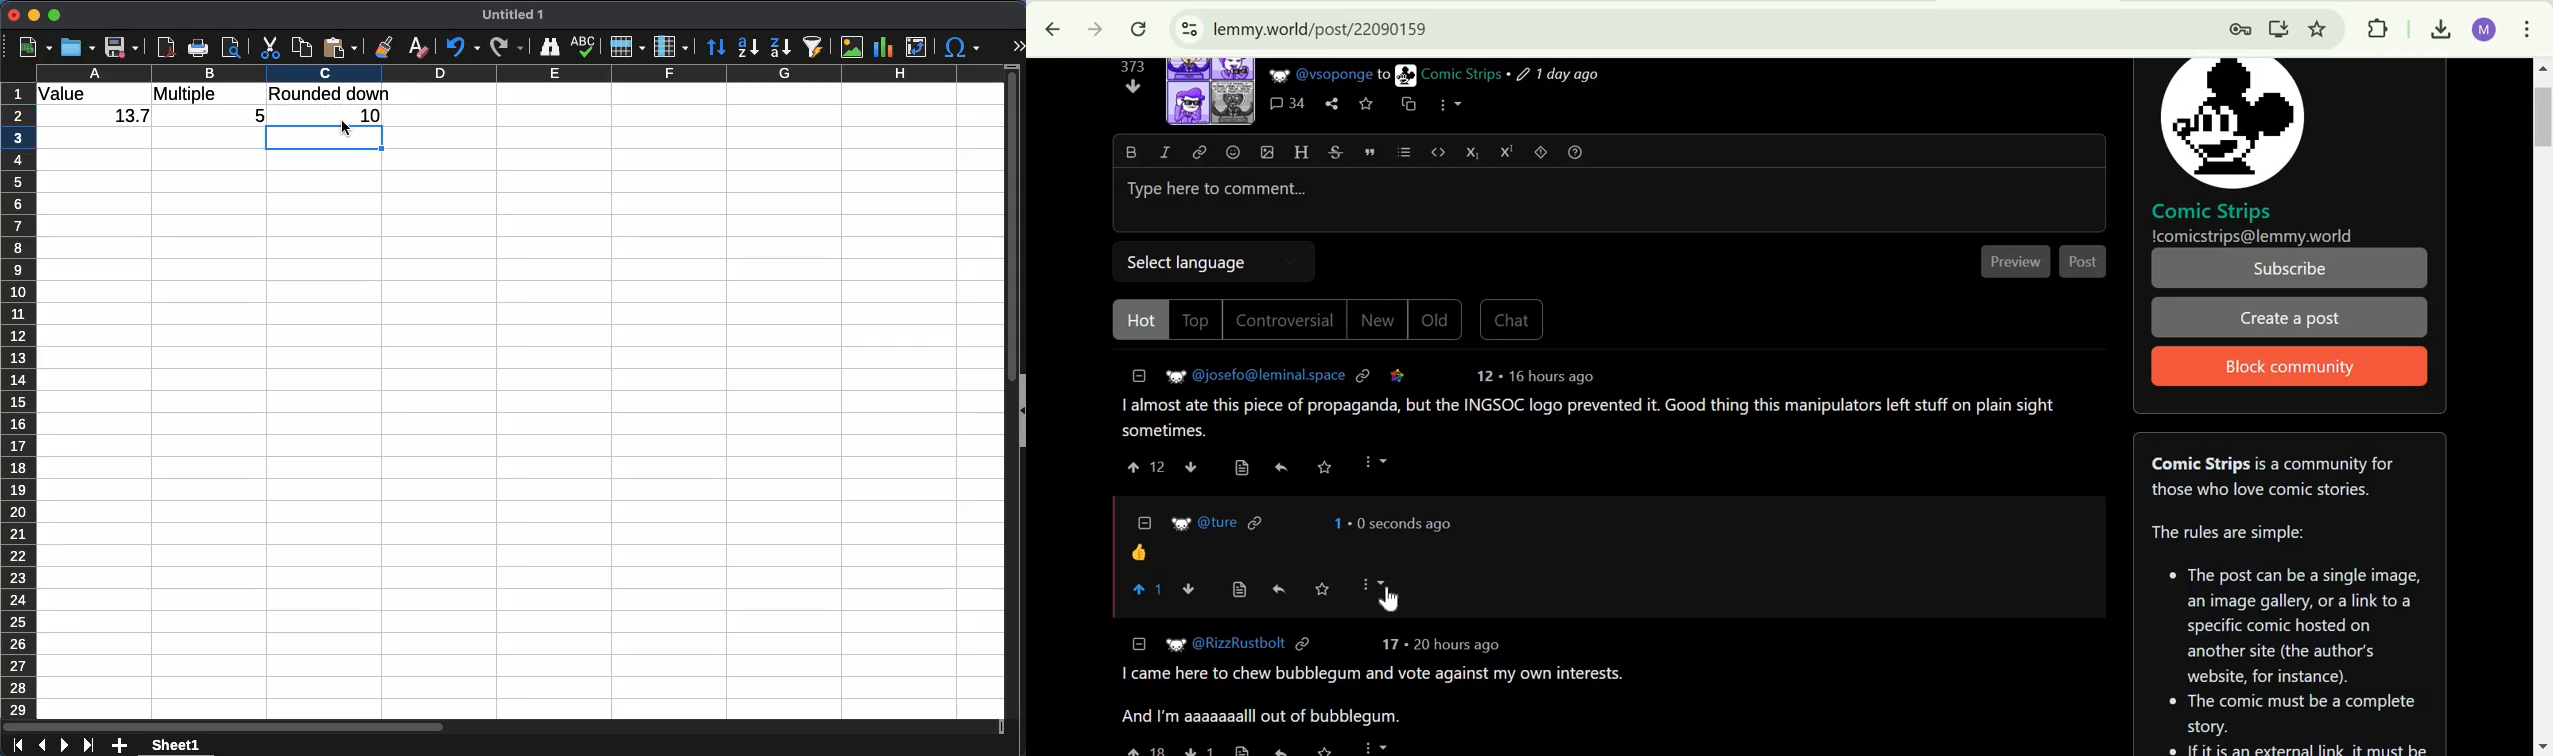 The height and width of the screenshot is (756, 2576). I want to click on Google account, so click(2484, 28).